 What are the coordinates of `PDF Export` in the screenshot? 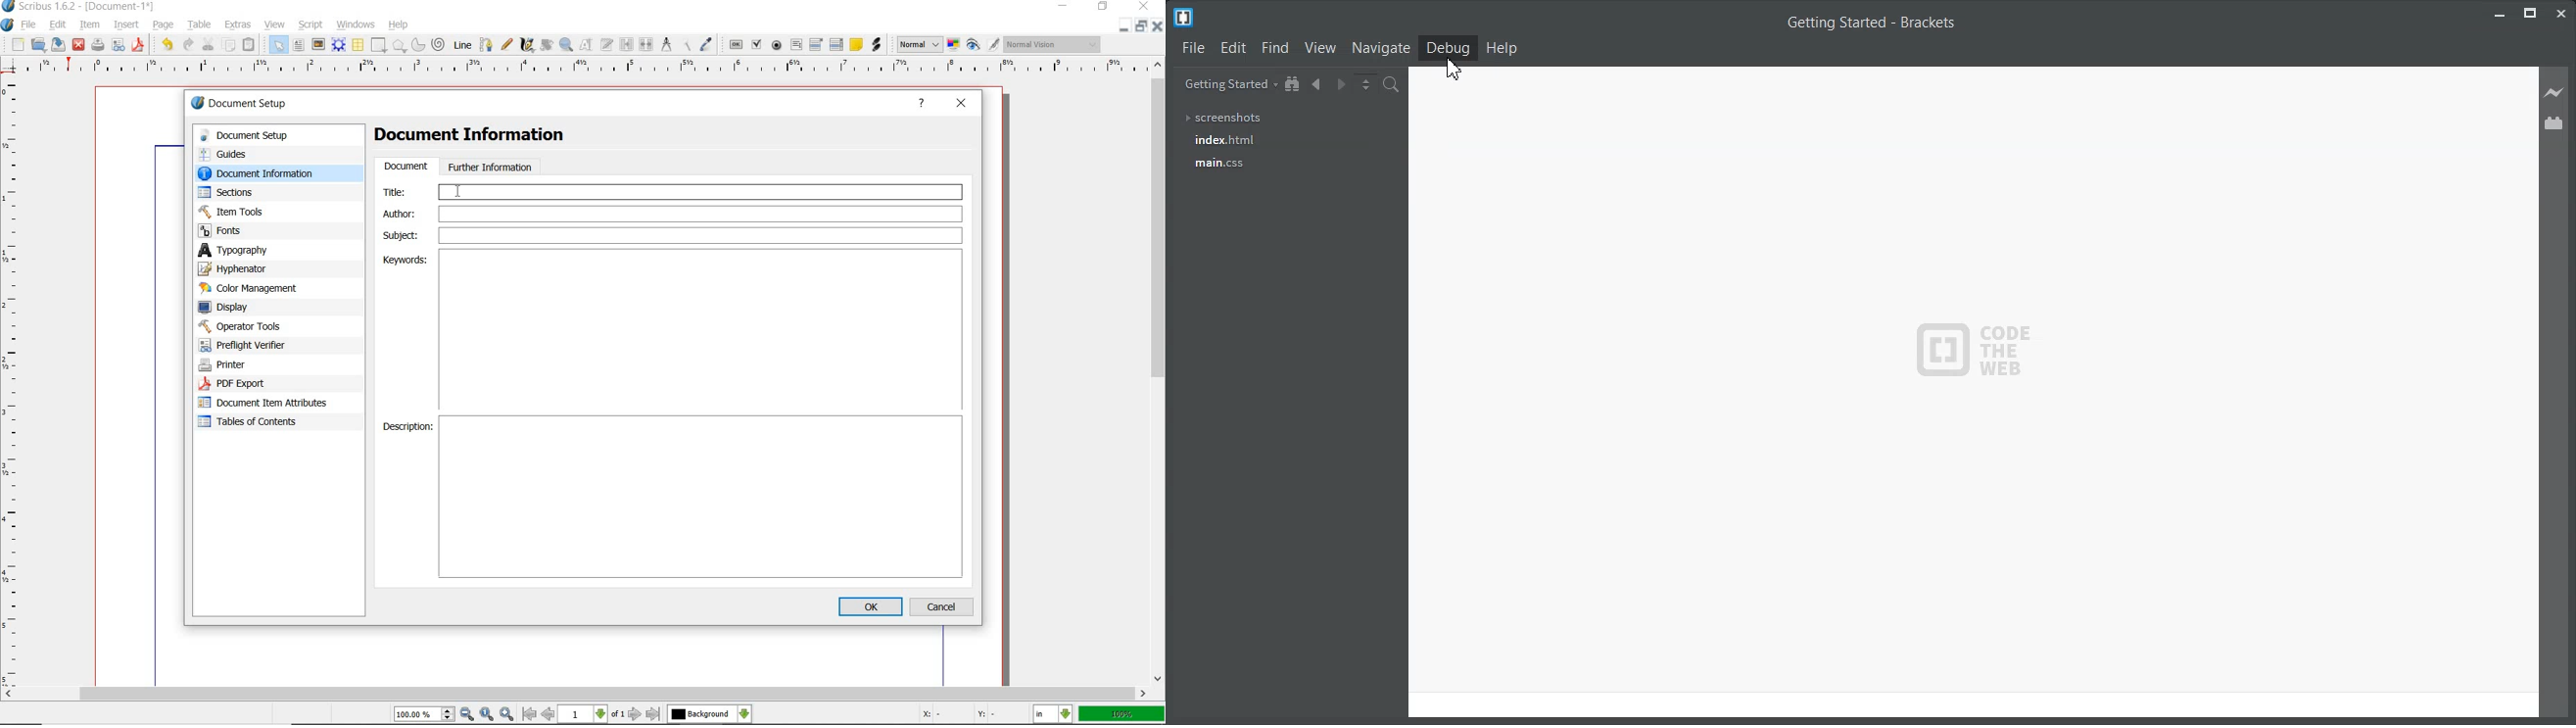 It's located at (257, 383).